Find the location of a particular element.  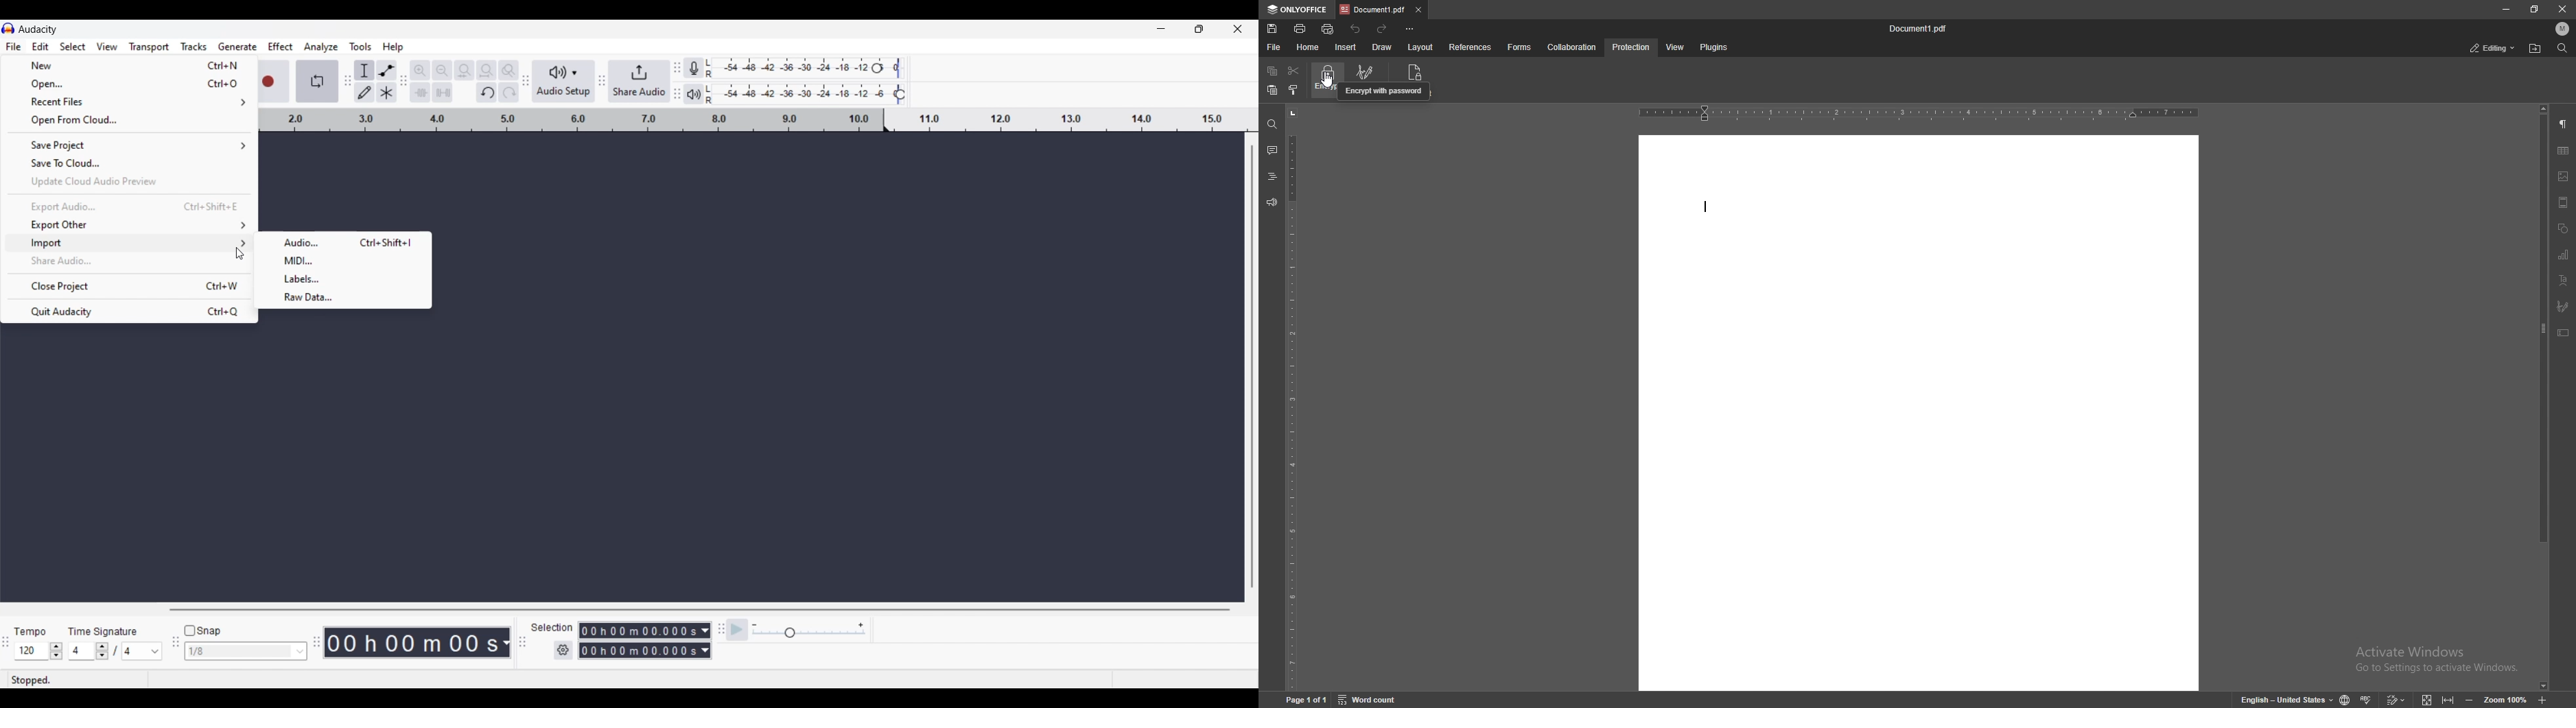

time toolbar is located at coordinates (318, 646).